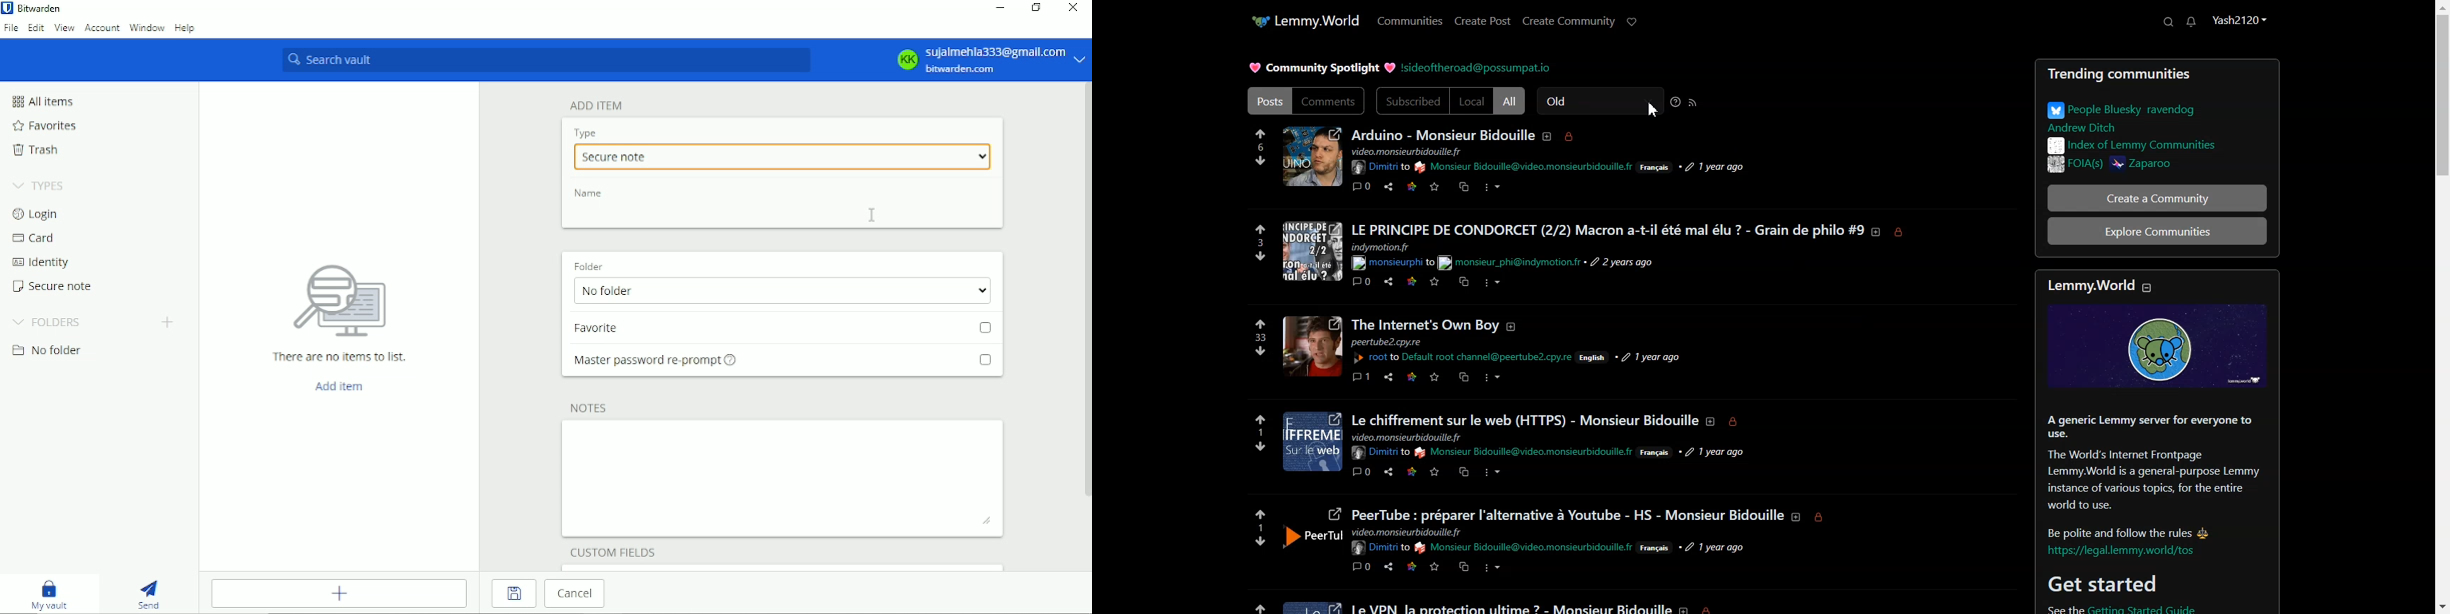  Describe the element at coordinates (33, 239) in the screenshot. I see `Card` at that location.